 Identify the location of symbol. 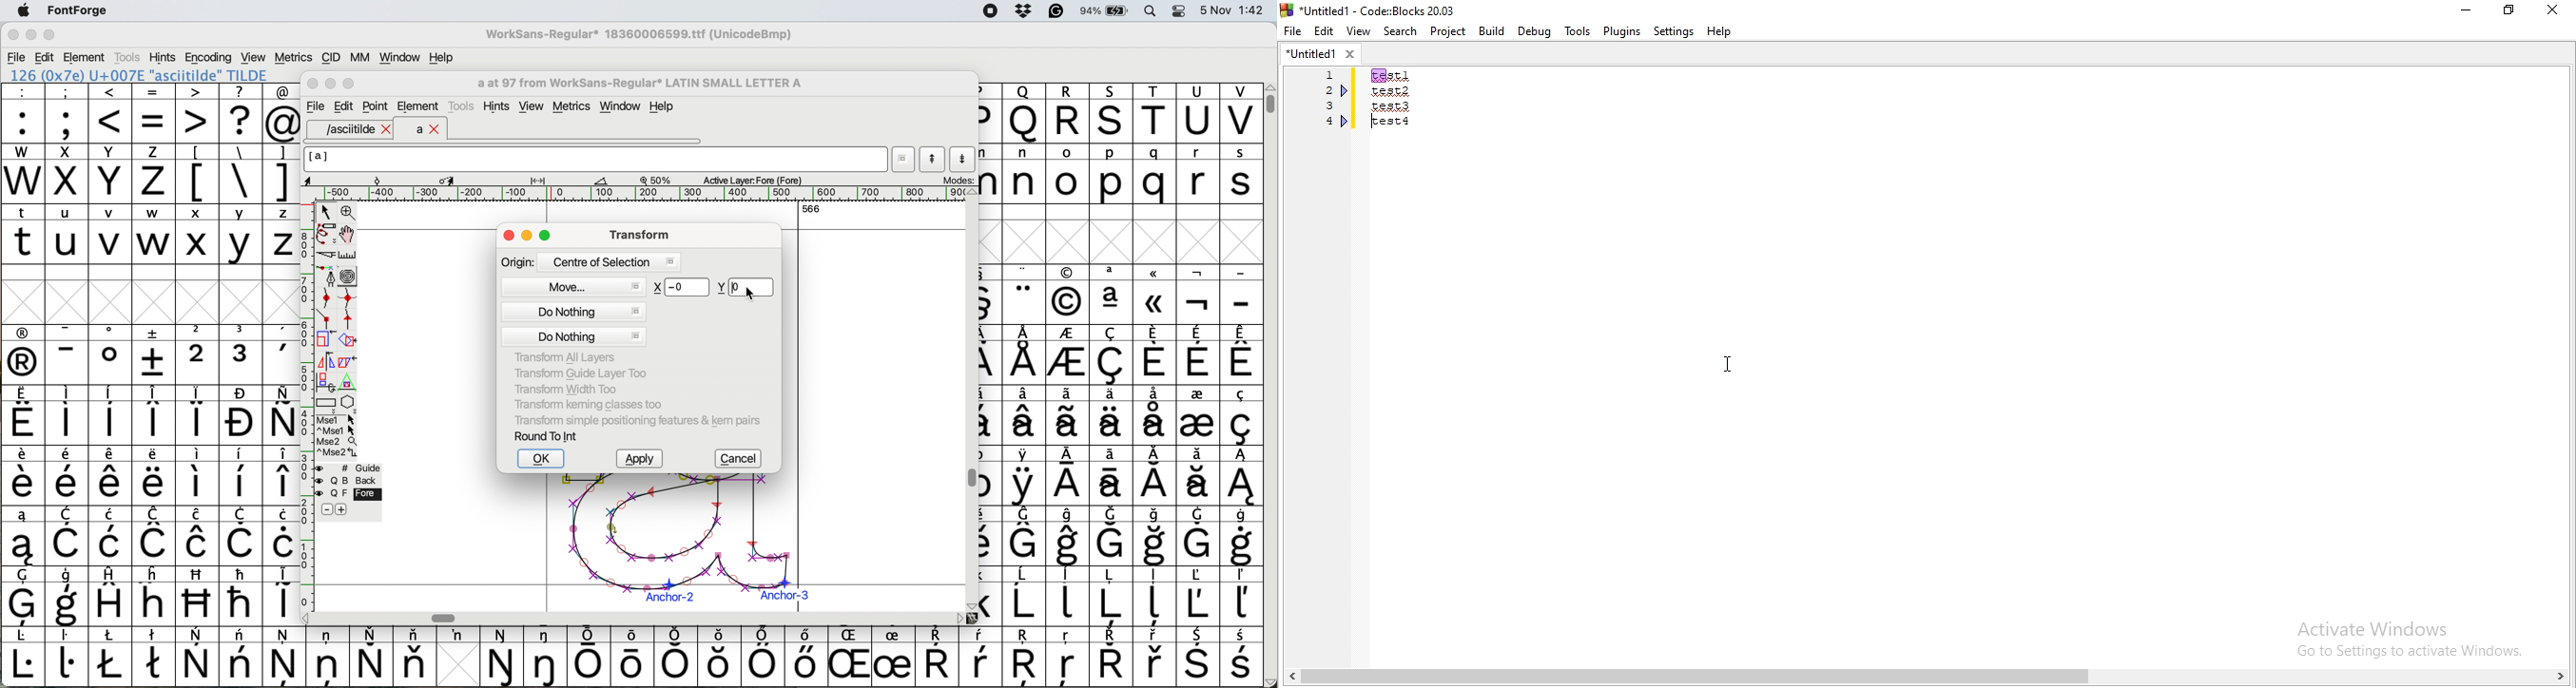
(937, 657).